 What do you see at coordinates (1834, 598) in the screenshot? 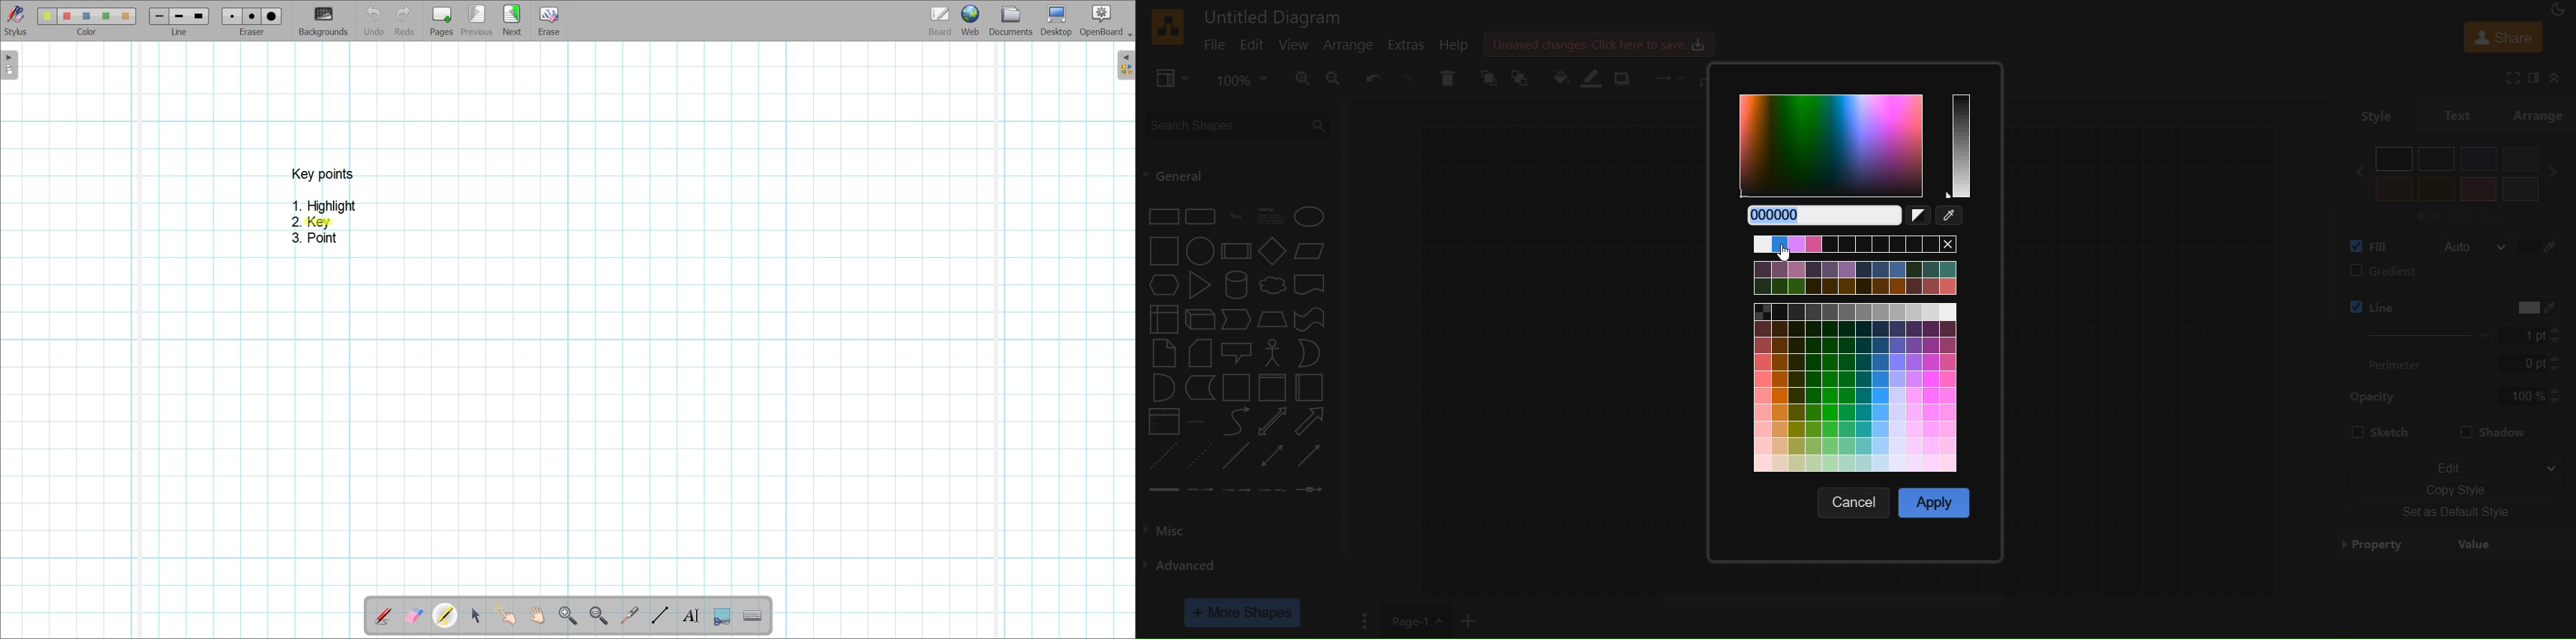
I see `horizontal scroll bar` at bounding box center [1834, 598].